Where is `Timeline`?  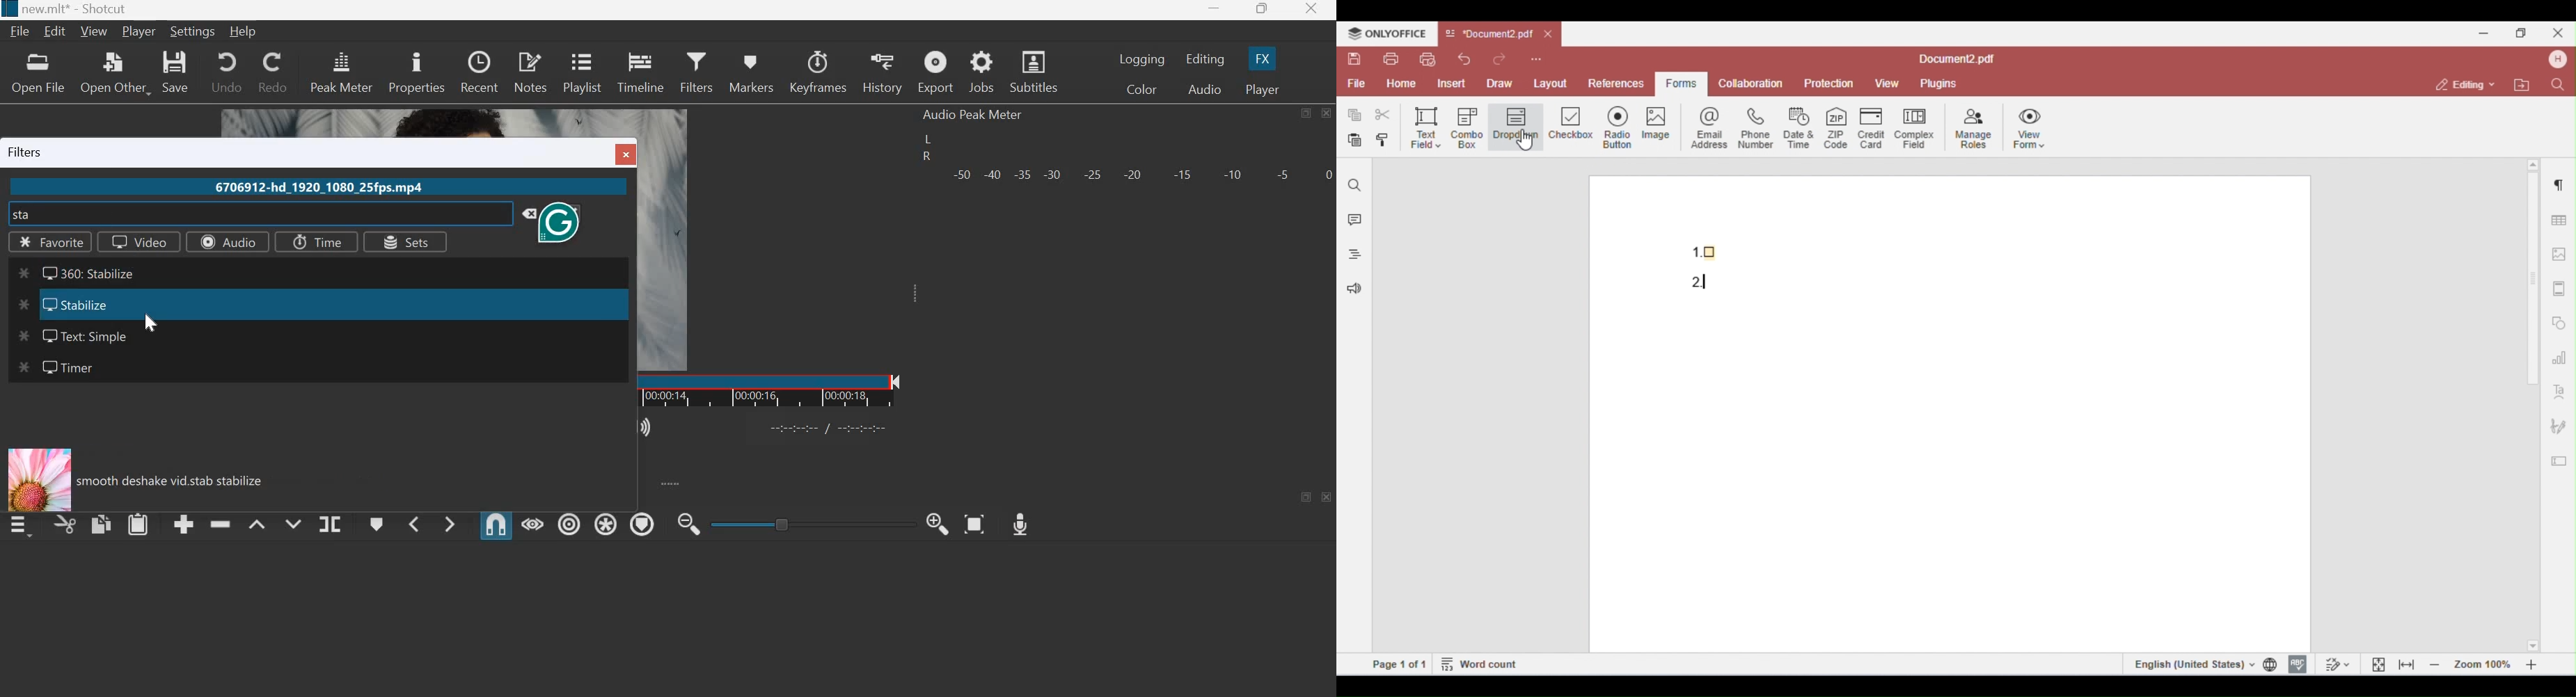
Timeline is located at coordinates (640, 70).